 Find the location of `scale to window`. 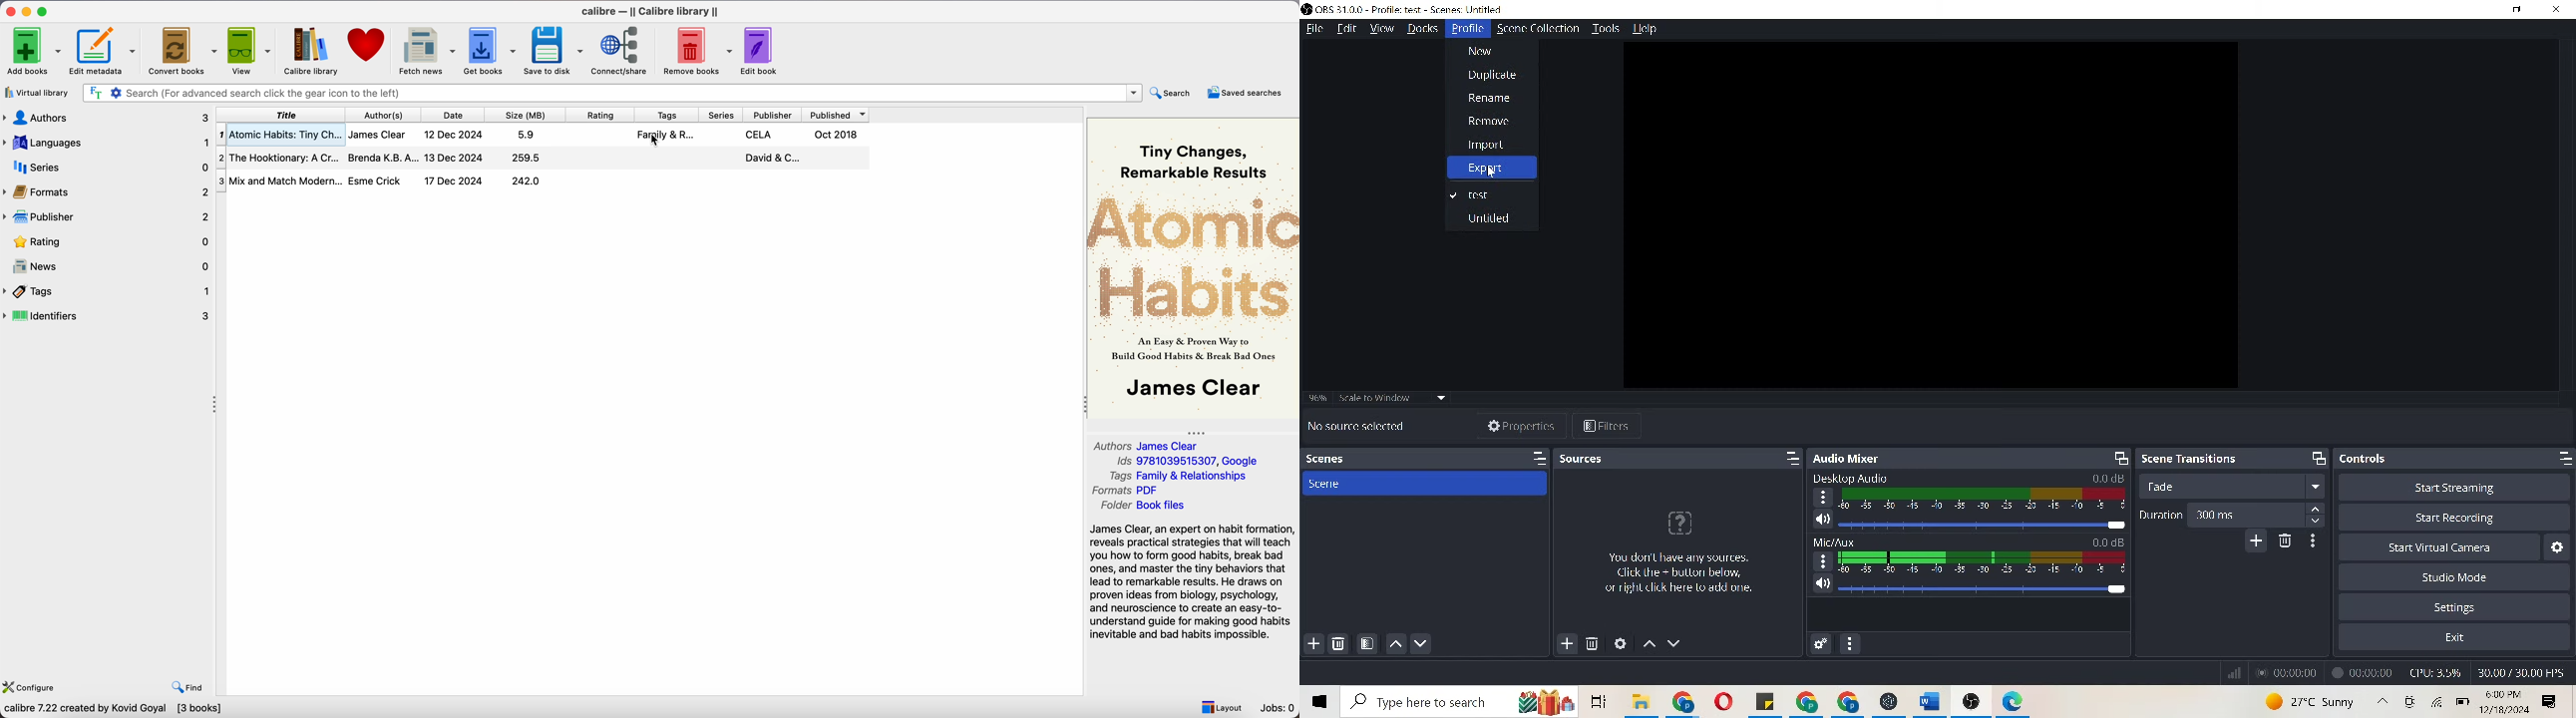

scale to window is located at coordinates (1391, 401).